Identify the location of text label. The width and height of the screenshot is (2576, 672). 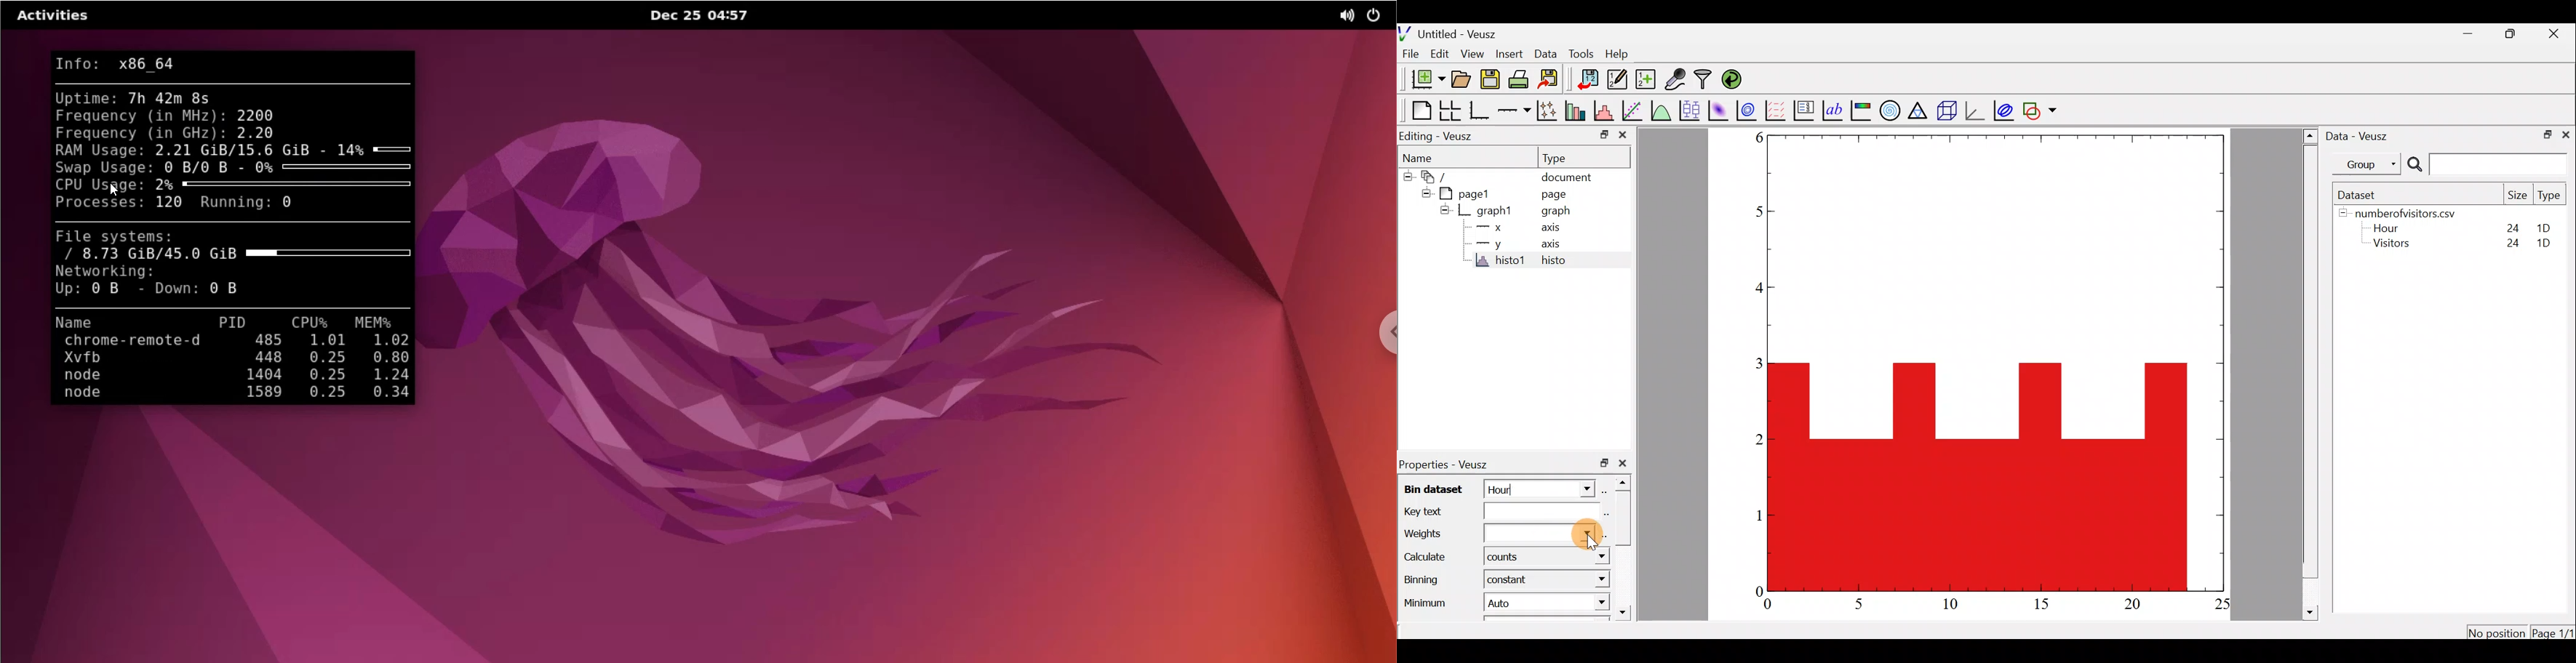
(1833, 110).